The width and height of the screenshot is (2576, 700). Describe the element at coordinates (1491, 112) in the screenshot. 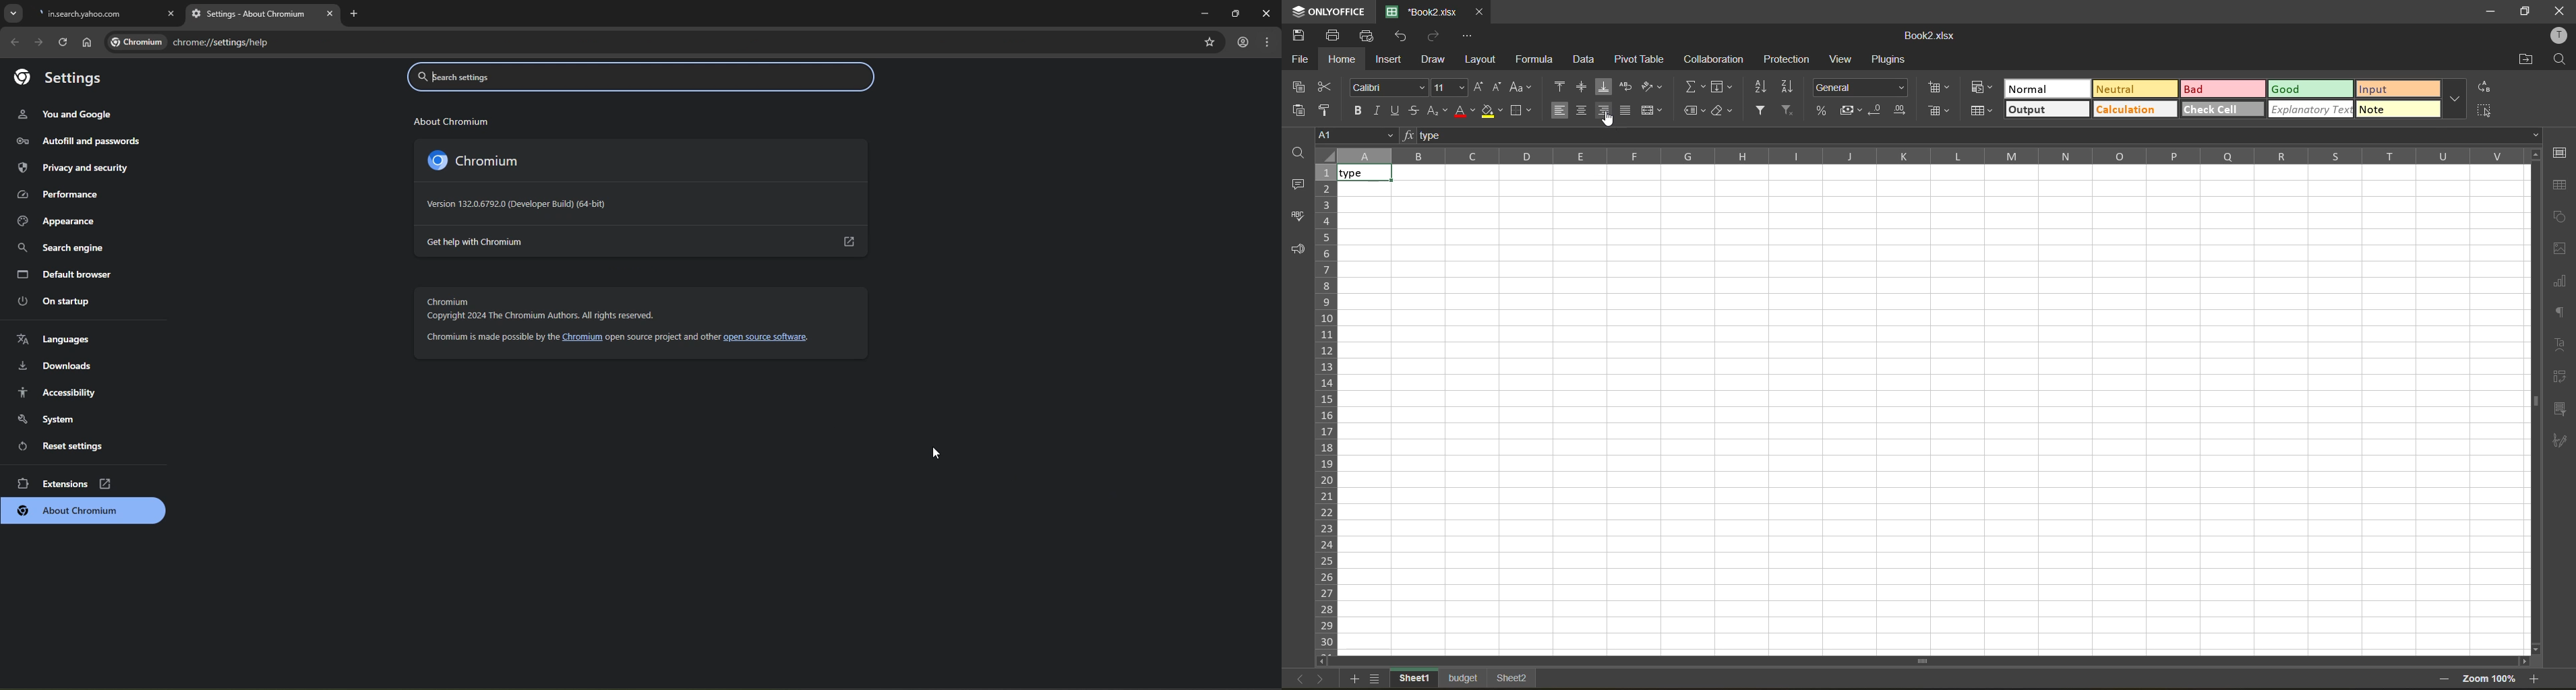

I see `fill color` at that location.